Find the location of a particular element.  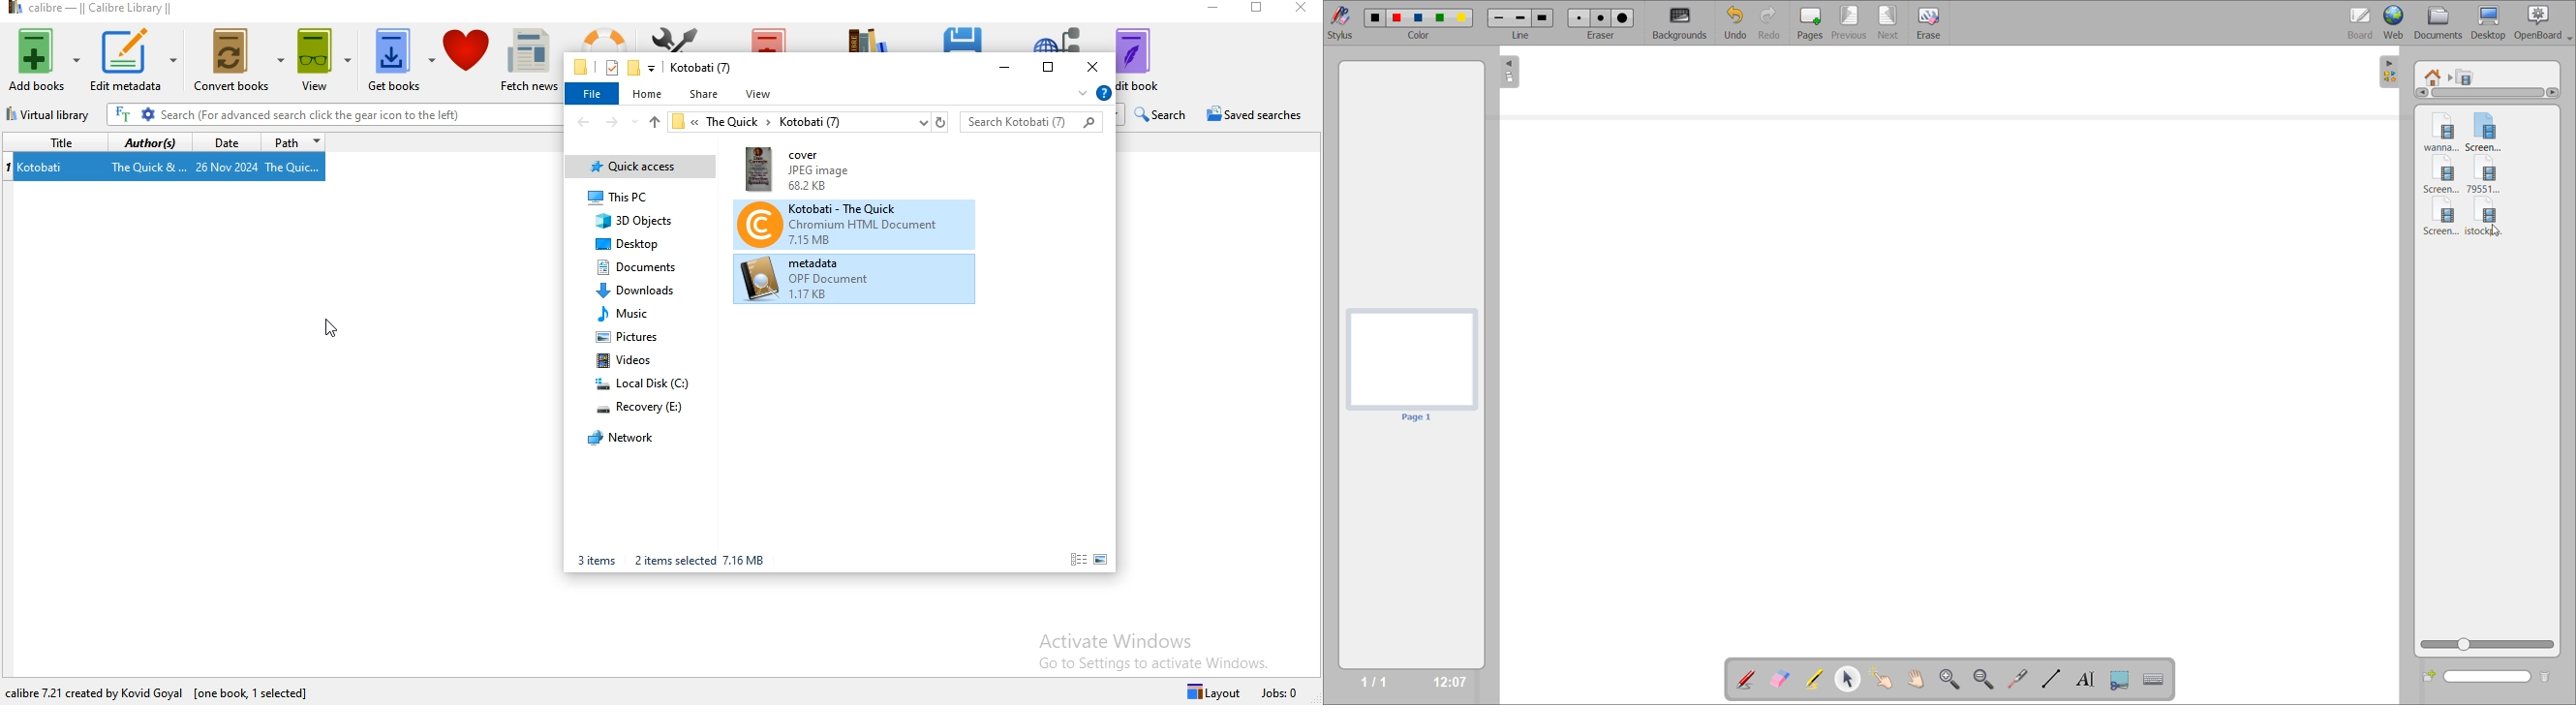

quick access is located at coordinates (643, 168).